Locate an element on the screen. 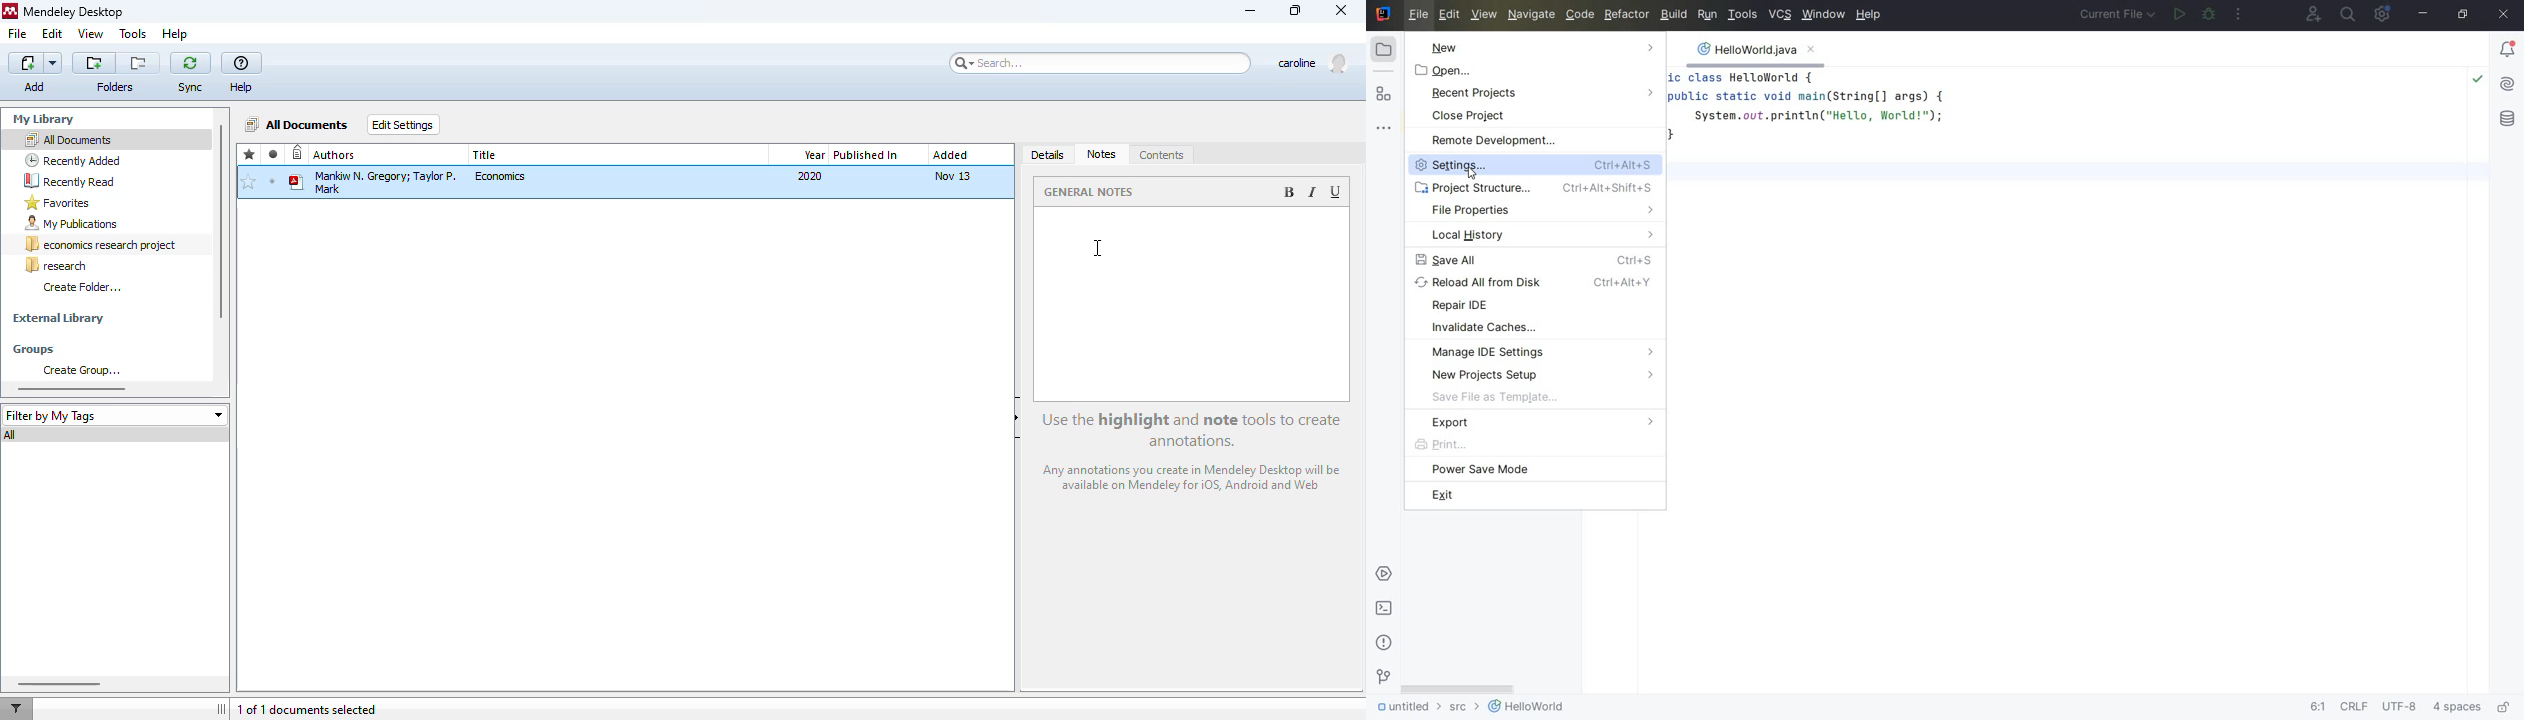 The image size is (2548, 728). bold is located at coordinates (1288, 192).